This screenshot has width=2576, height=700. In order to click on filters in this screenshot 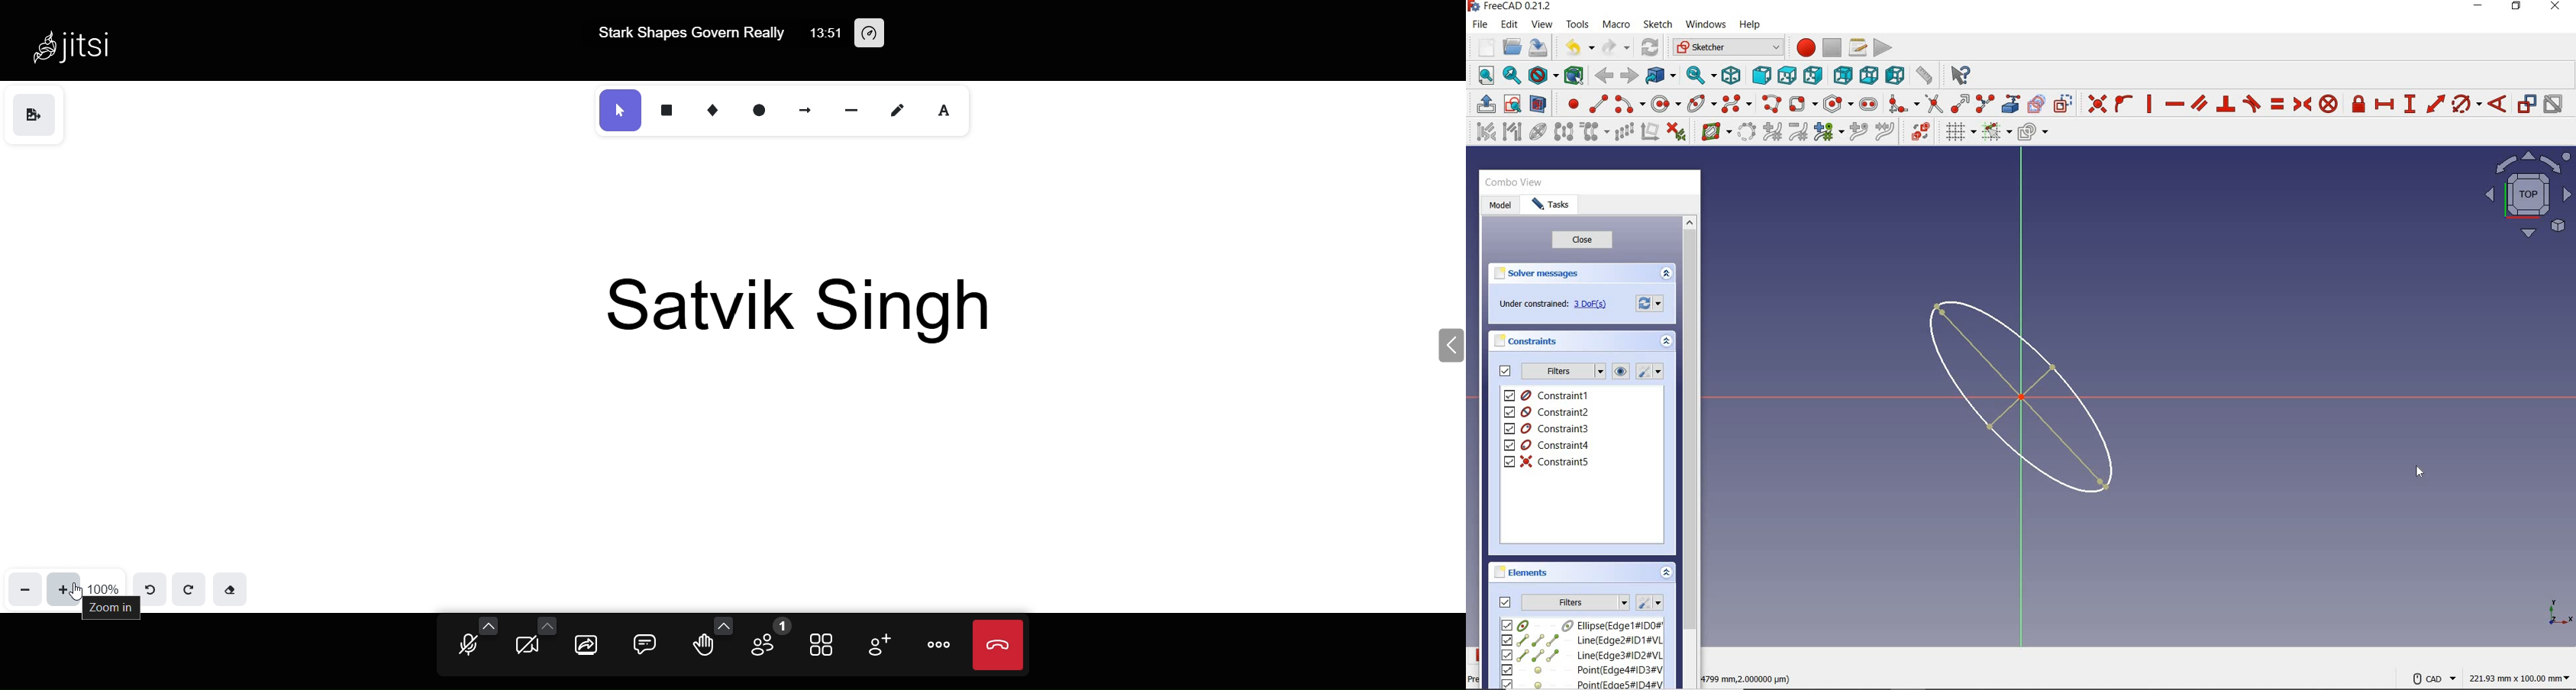, I will do `click(1562, 371)`.